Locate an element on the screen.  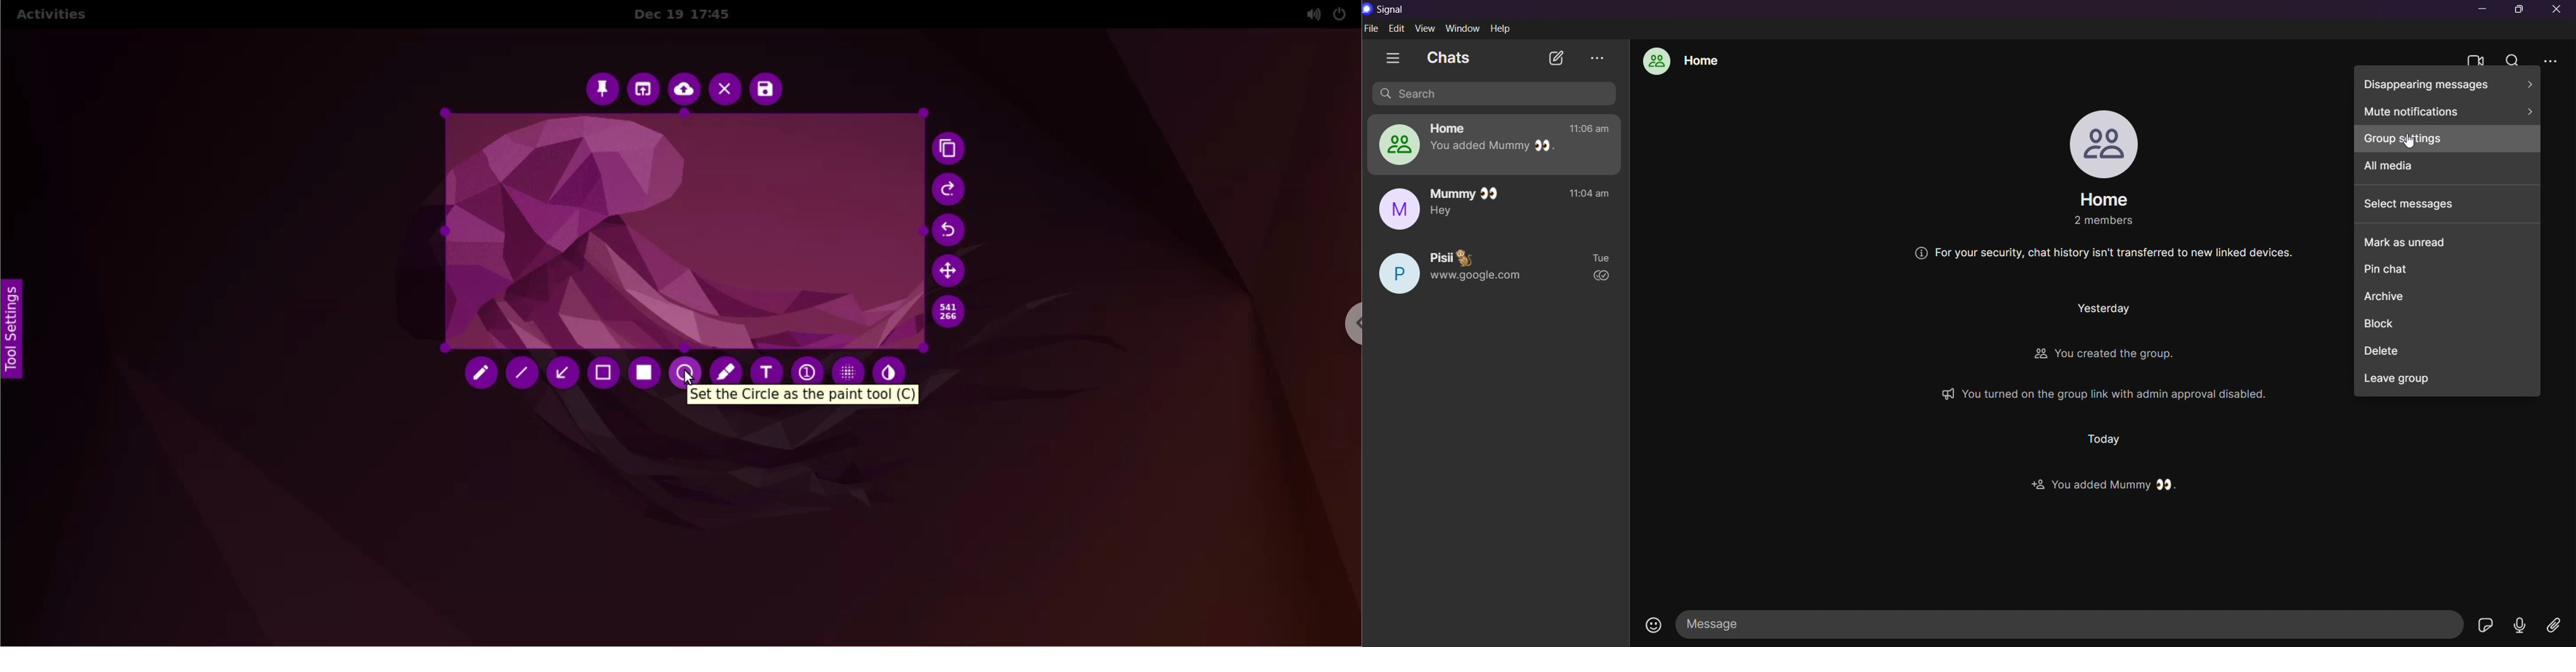
set the circle as the paint tool is located at coordinates (803, 394).